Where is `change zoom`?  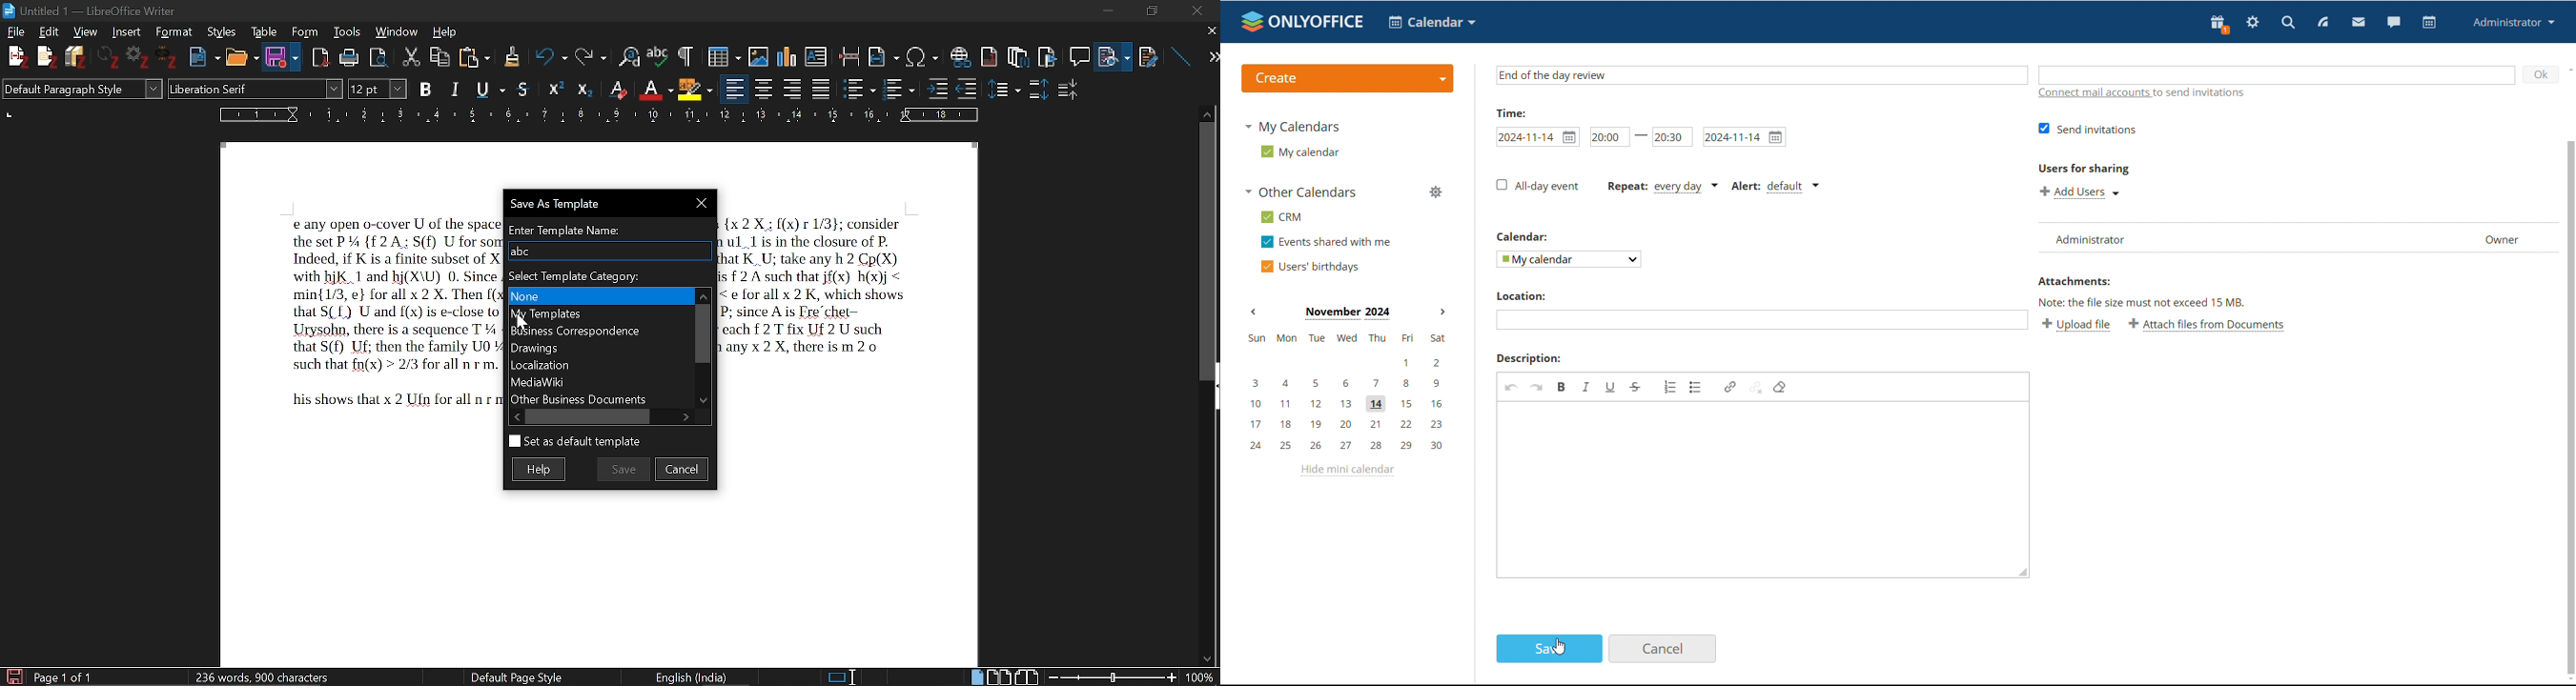 change zoom is located at coordinates (1130, 676).